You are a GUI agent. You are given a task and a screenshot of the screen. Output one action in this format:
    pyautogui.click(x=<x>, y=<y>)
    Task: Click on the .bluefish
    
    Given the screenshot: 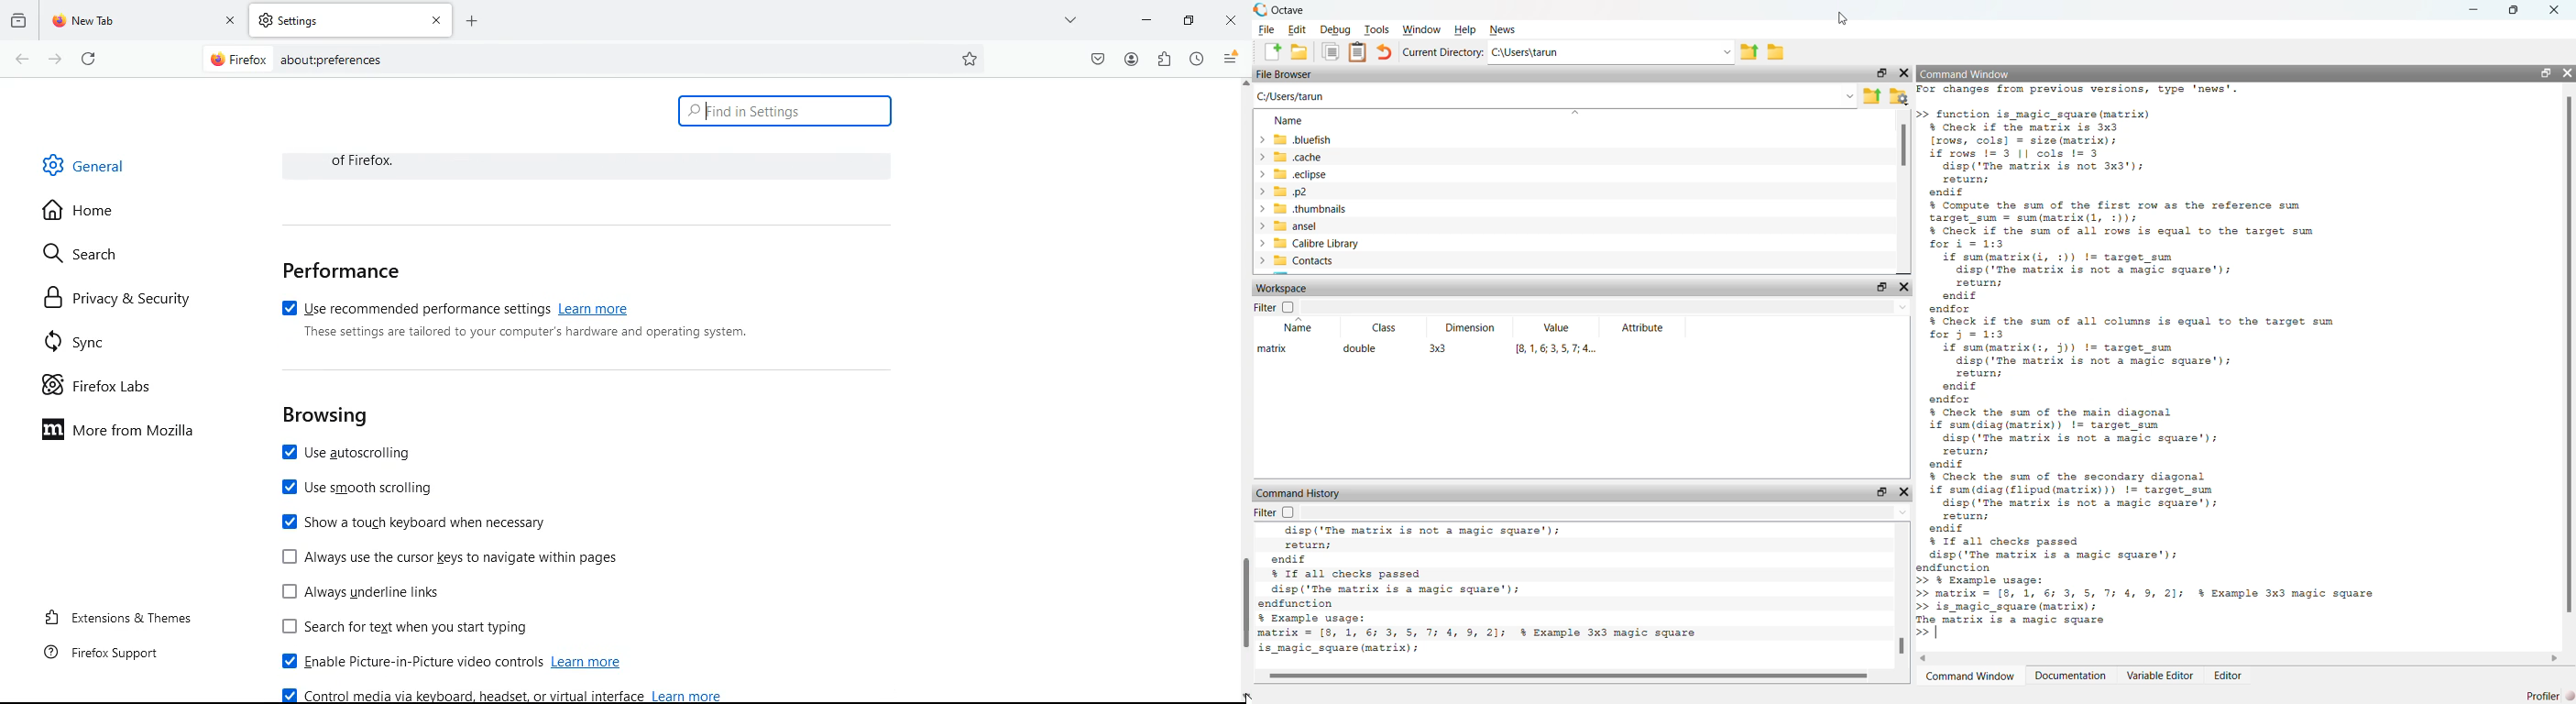 What is the action you would take?
    pyautogui.click(x=1295, y=139)
    